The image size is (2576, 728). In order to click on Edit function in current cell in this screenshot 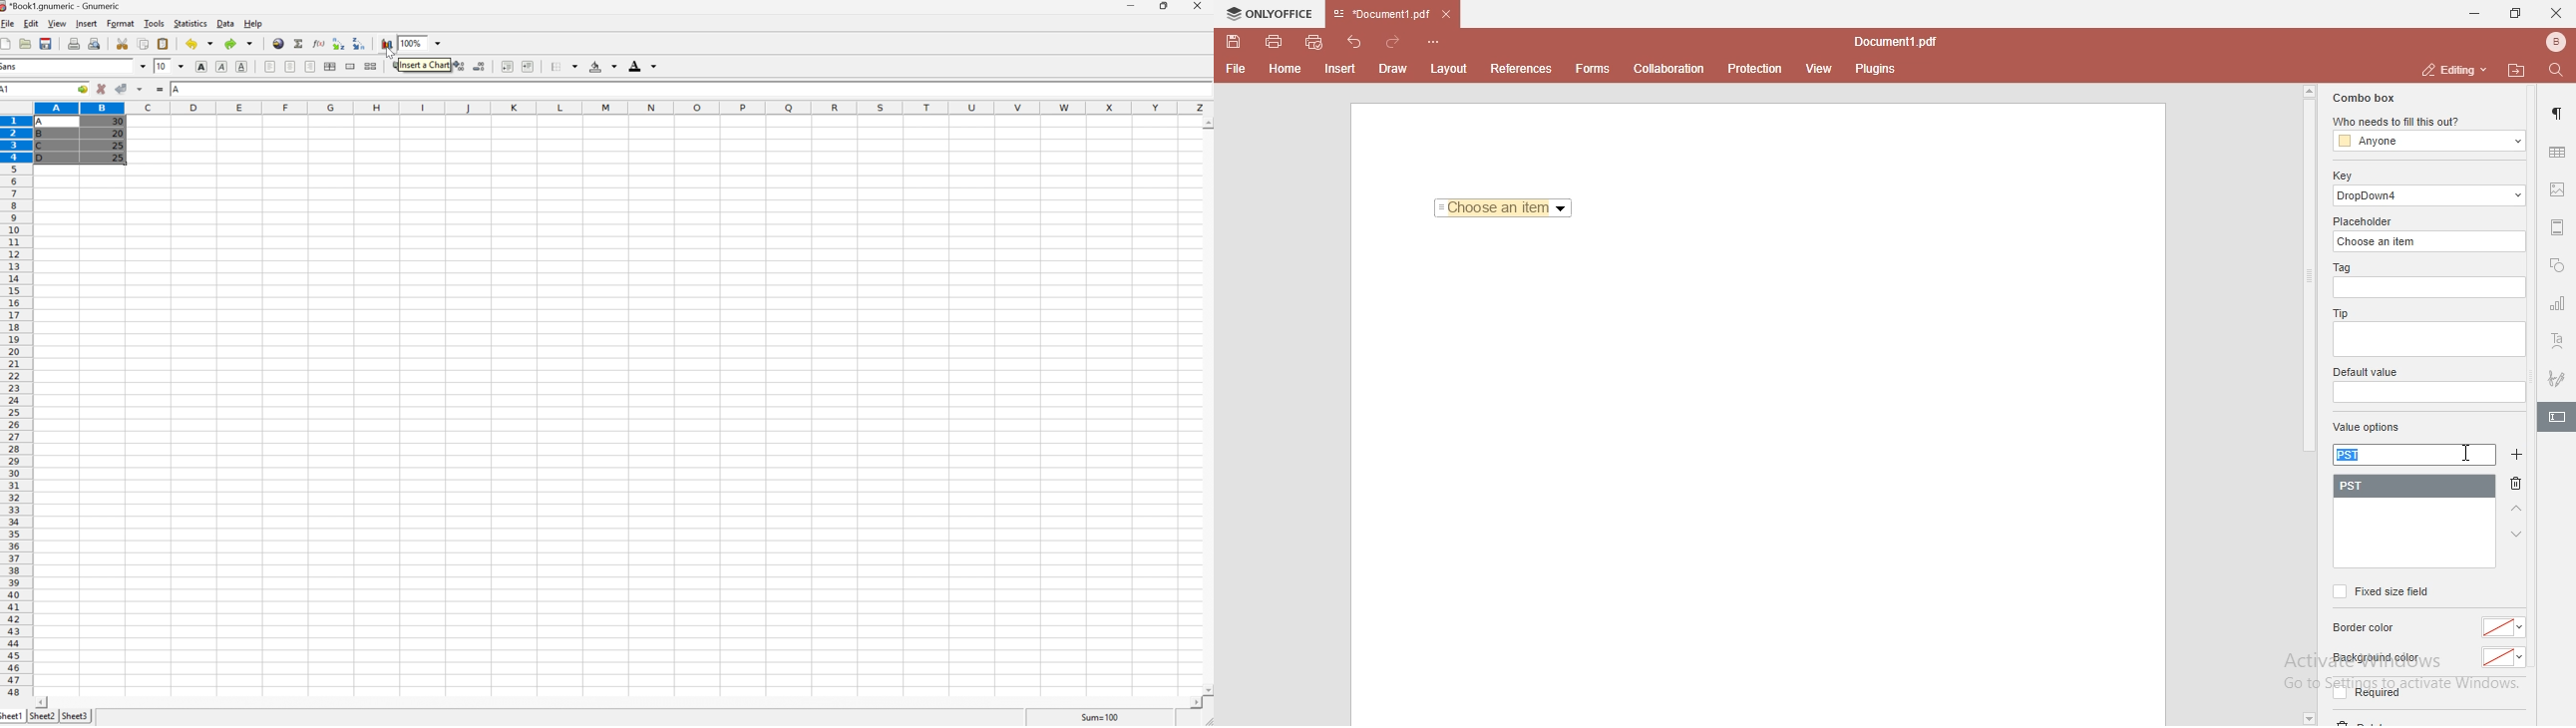, I will do `click(321, 42)`.